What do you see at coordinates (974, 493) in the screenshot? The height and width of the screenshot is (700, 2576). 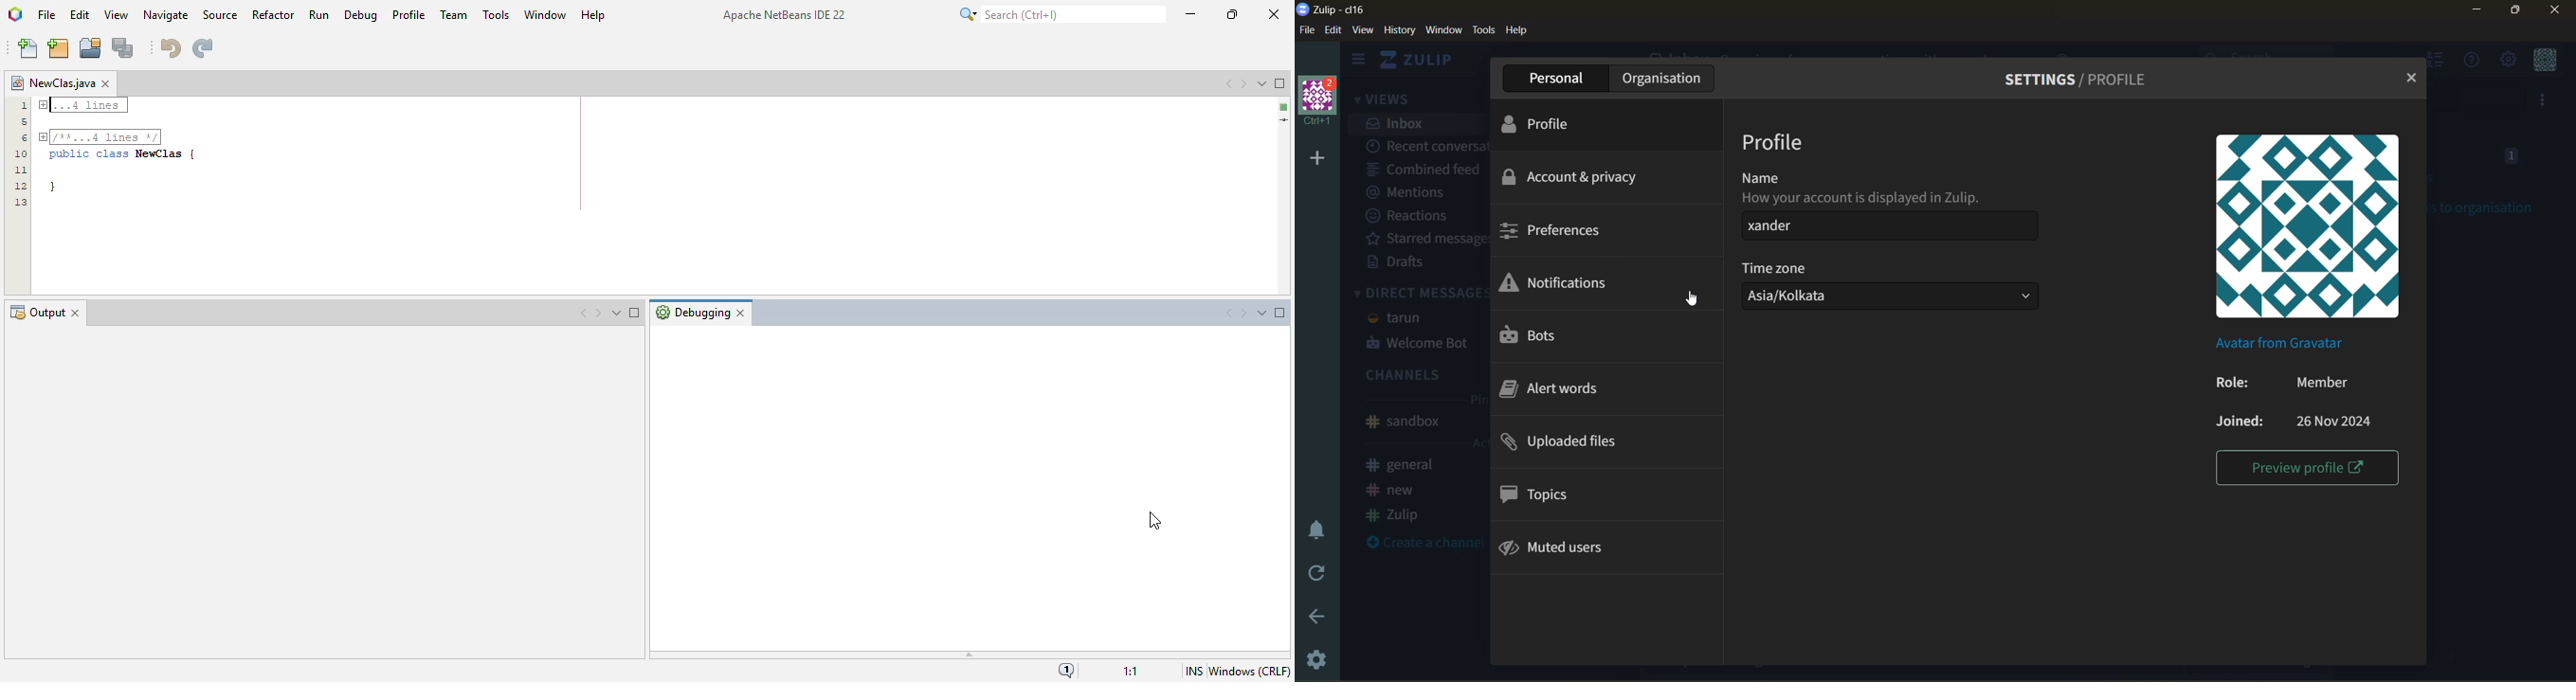 I see `debugging window` at bounding box center [974, 493].